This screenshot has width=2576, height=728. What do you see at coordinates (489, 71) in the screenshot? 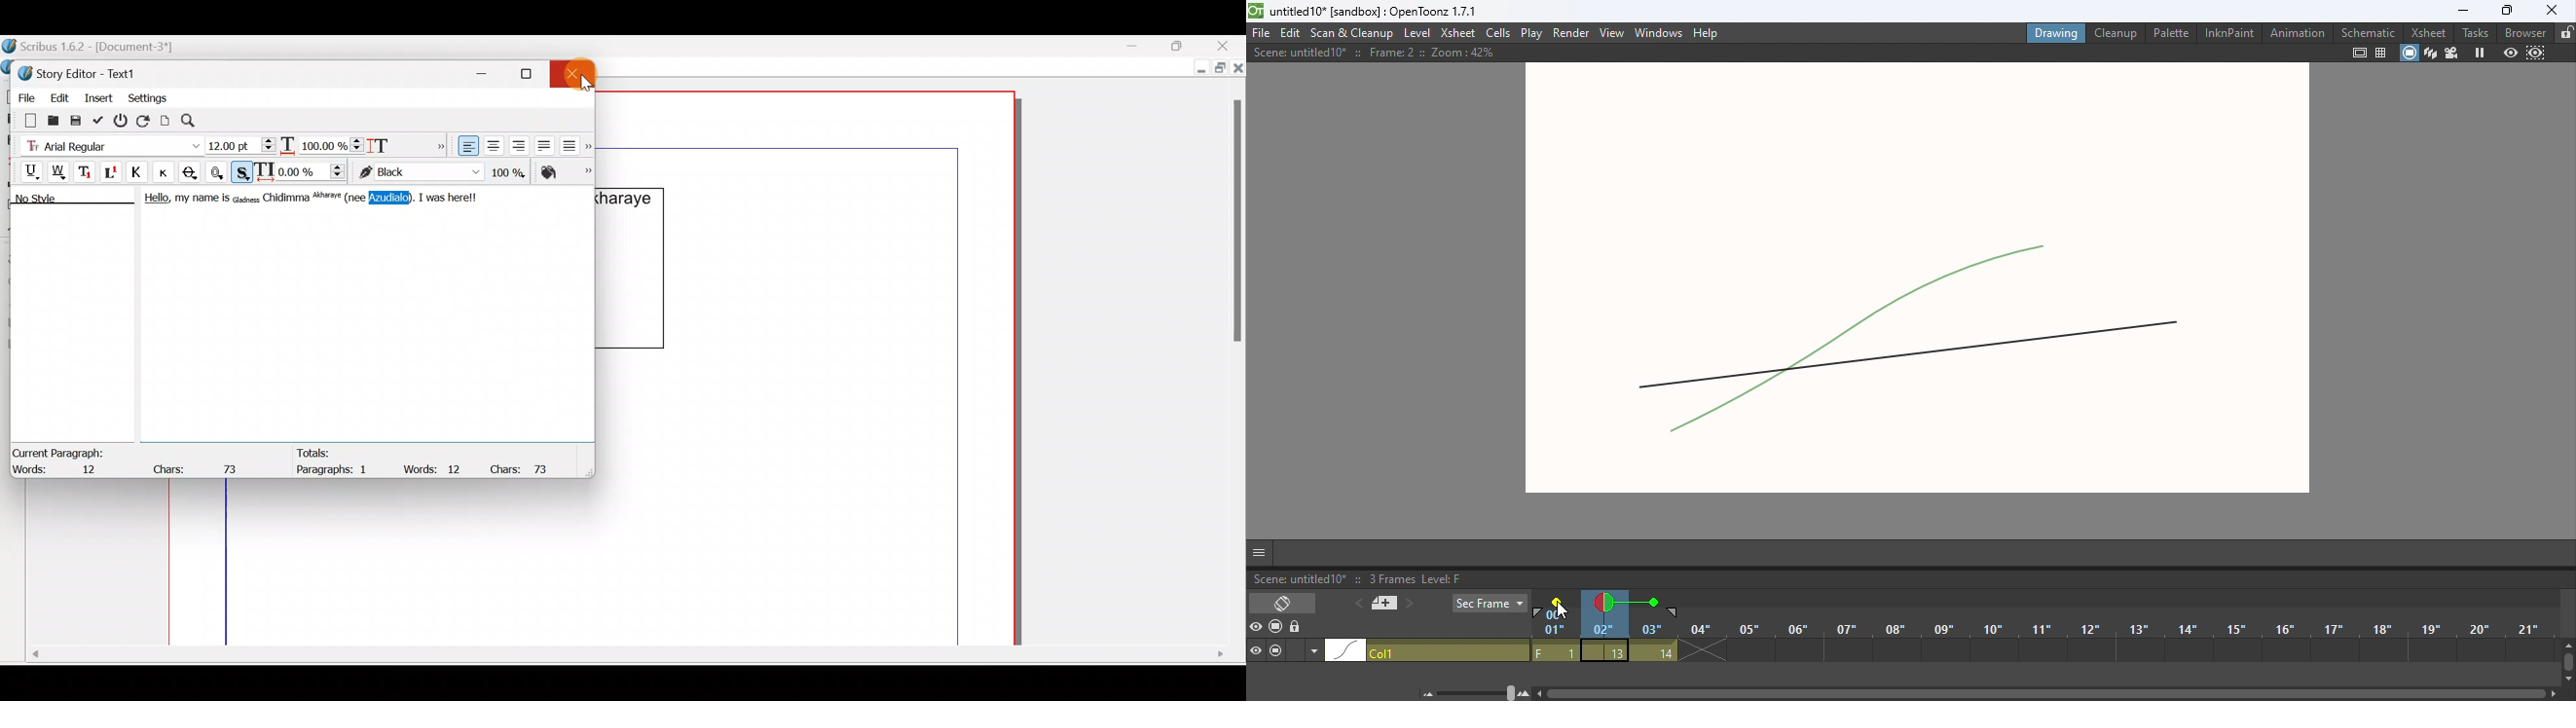
I see `Minimize` at bounding box center [489, 71].